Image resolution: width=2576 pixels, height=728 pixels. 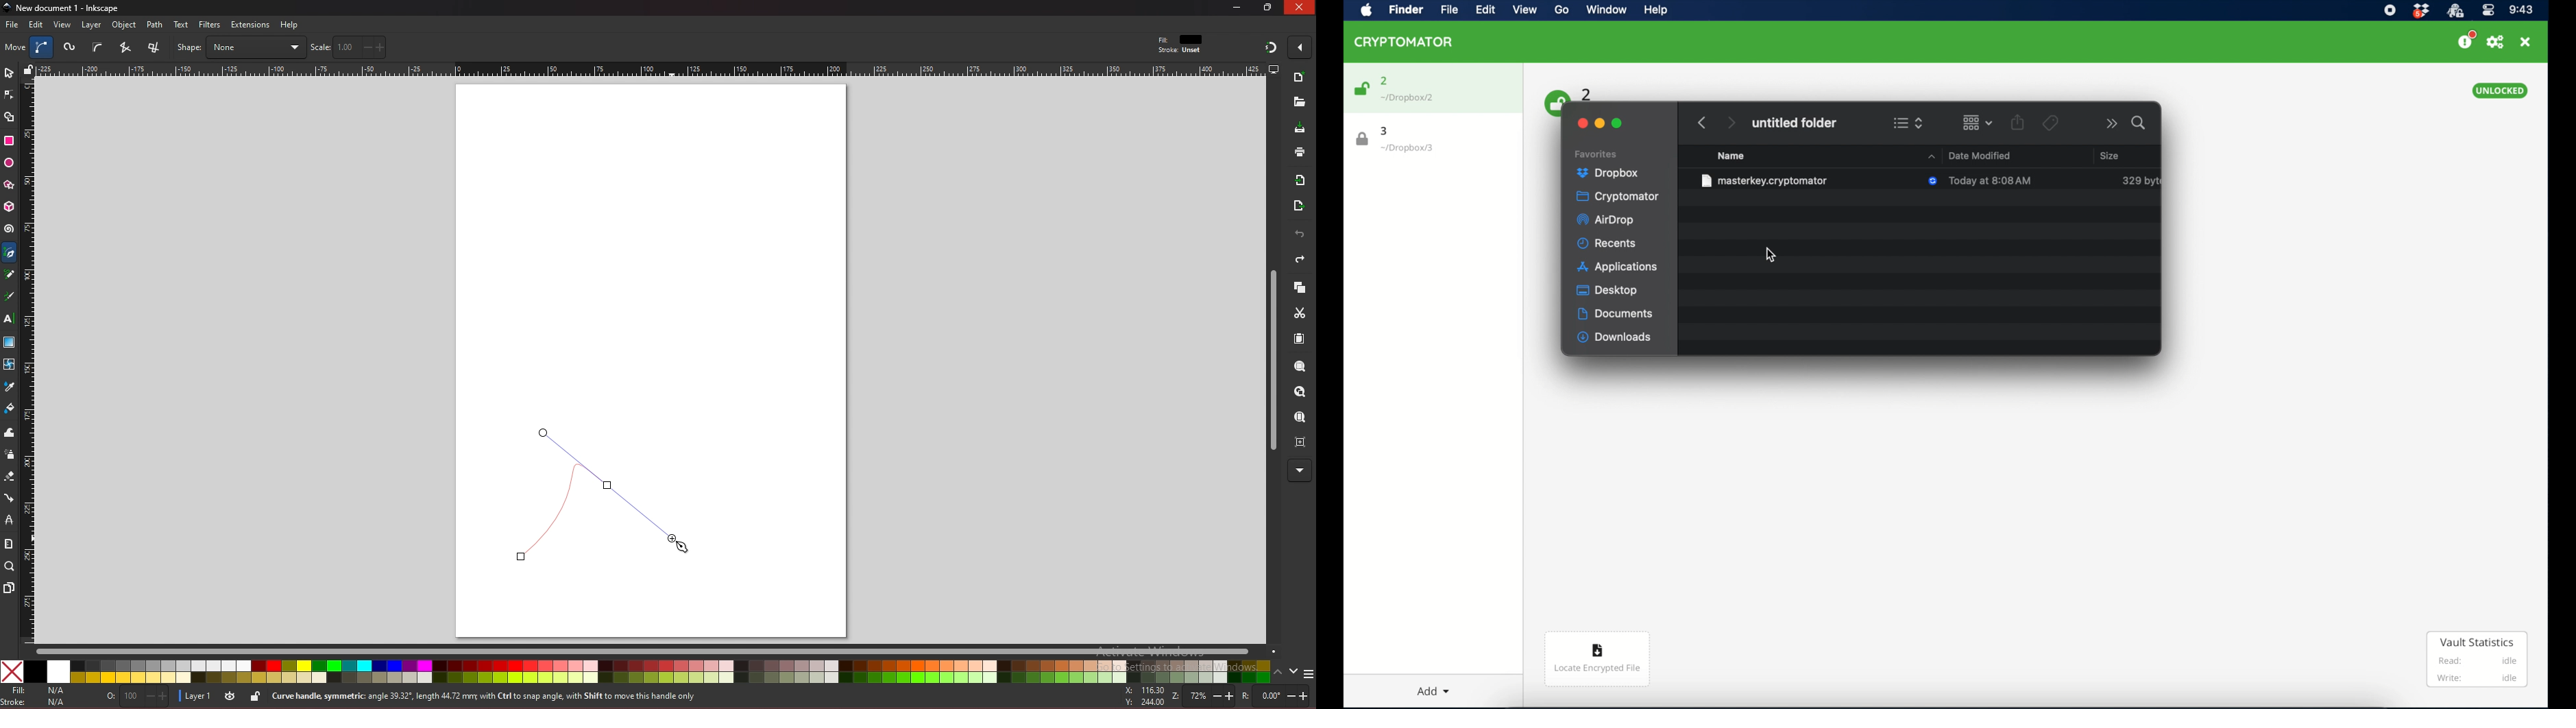 I want to click on calligraphy, so click(x=12, y=298).